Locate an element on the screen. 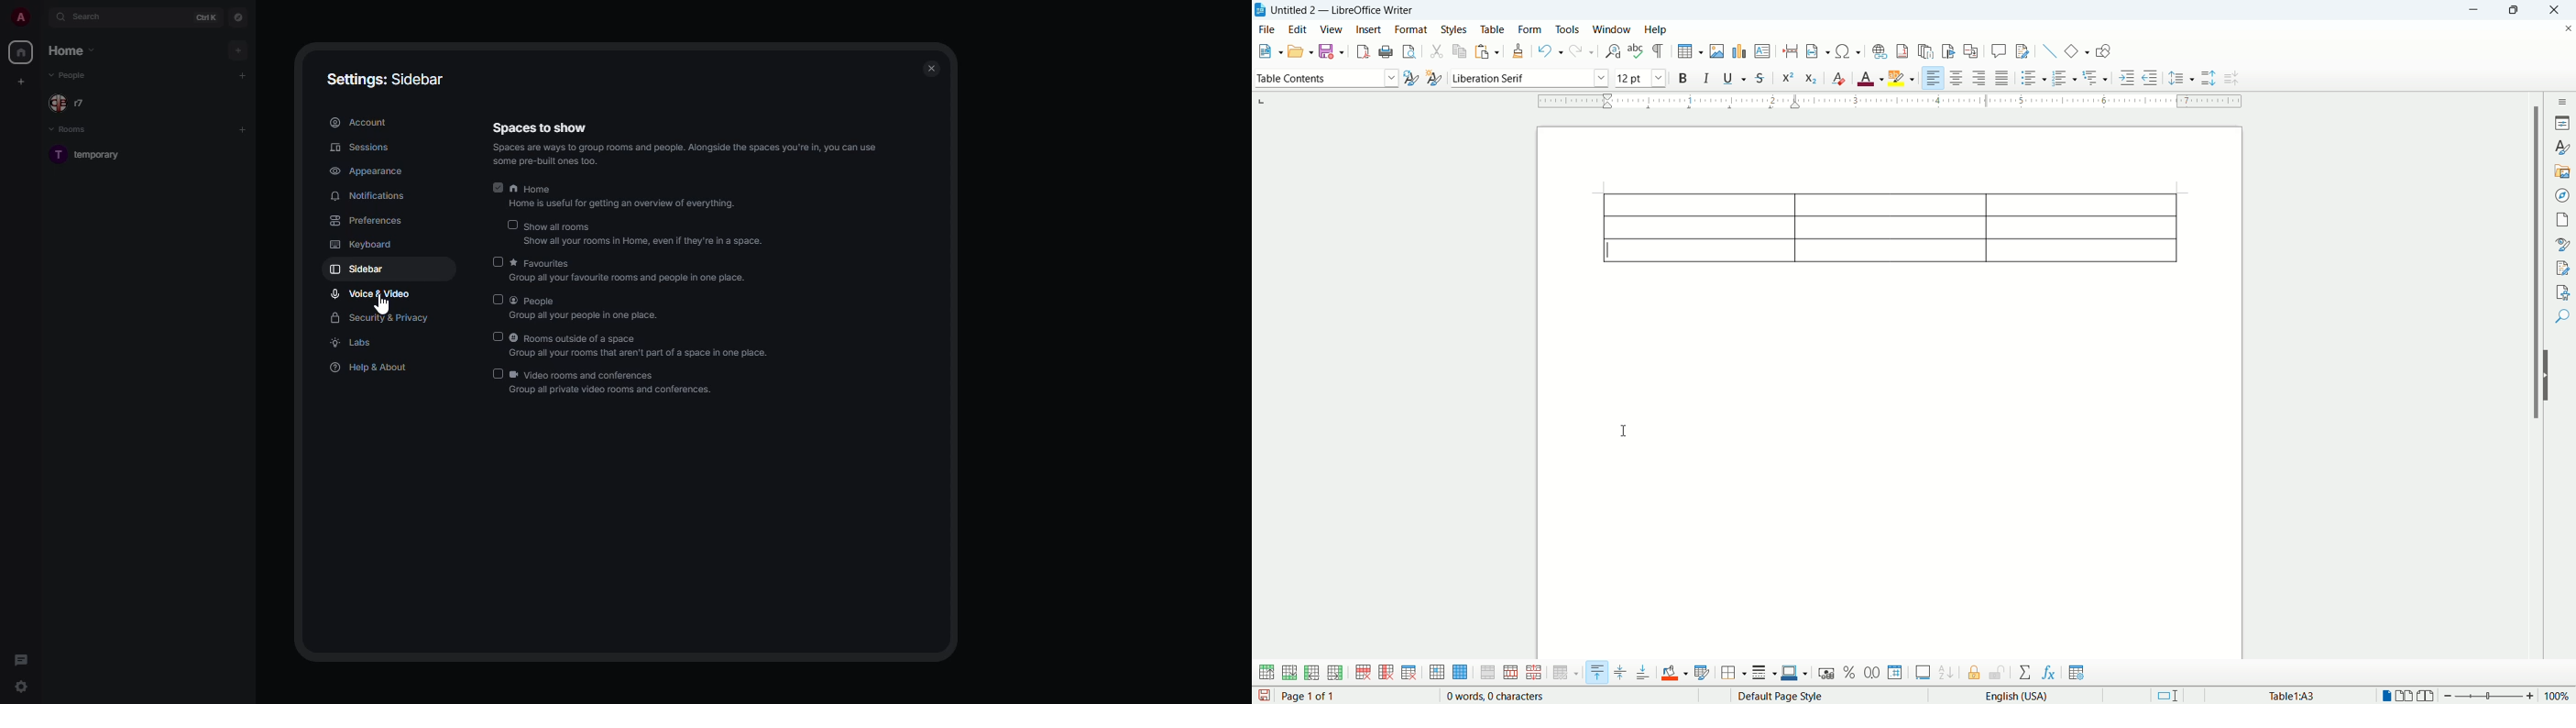 The width and height of the screenshot is (2576, 728). preferences is located at coordinates (366, 220).